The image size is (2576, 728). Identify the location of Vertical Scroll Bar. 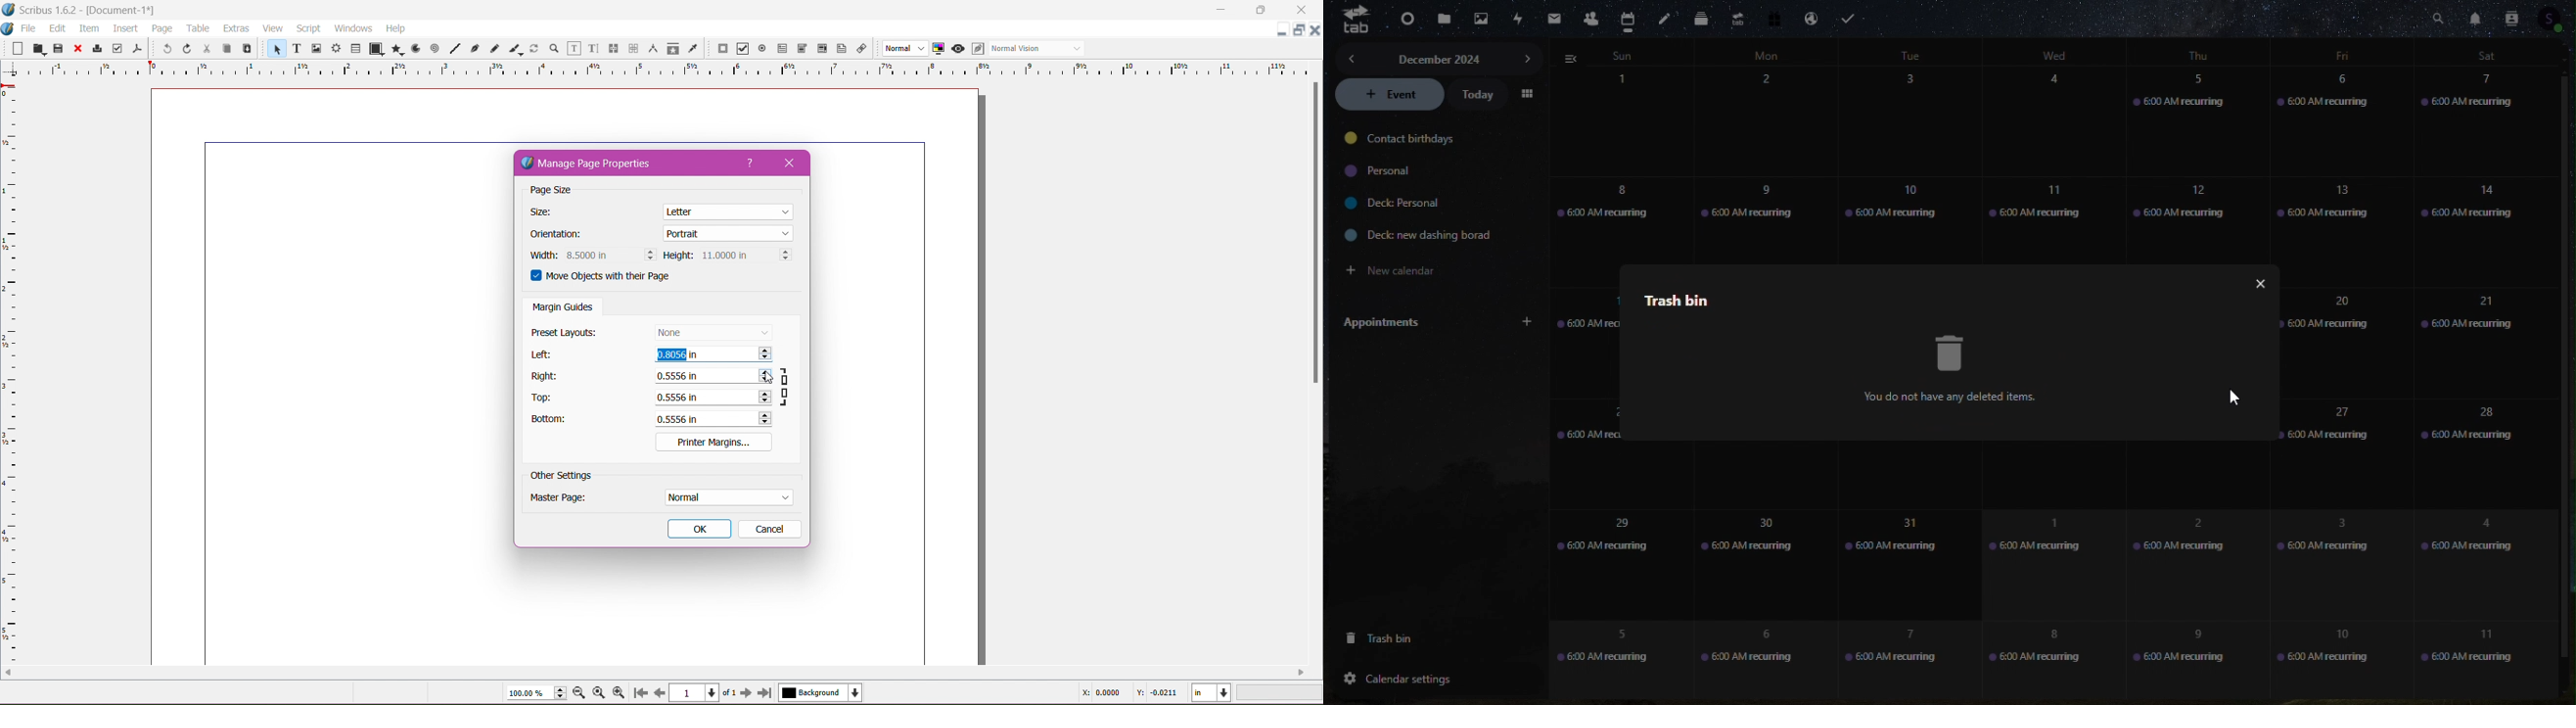
(1316, 236).